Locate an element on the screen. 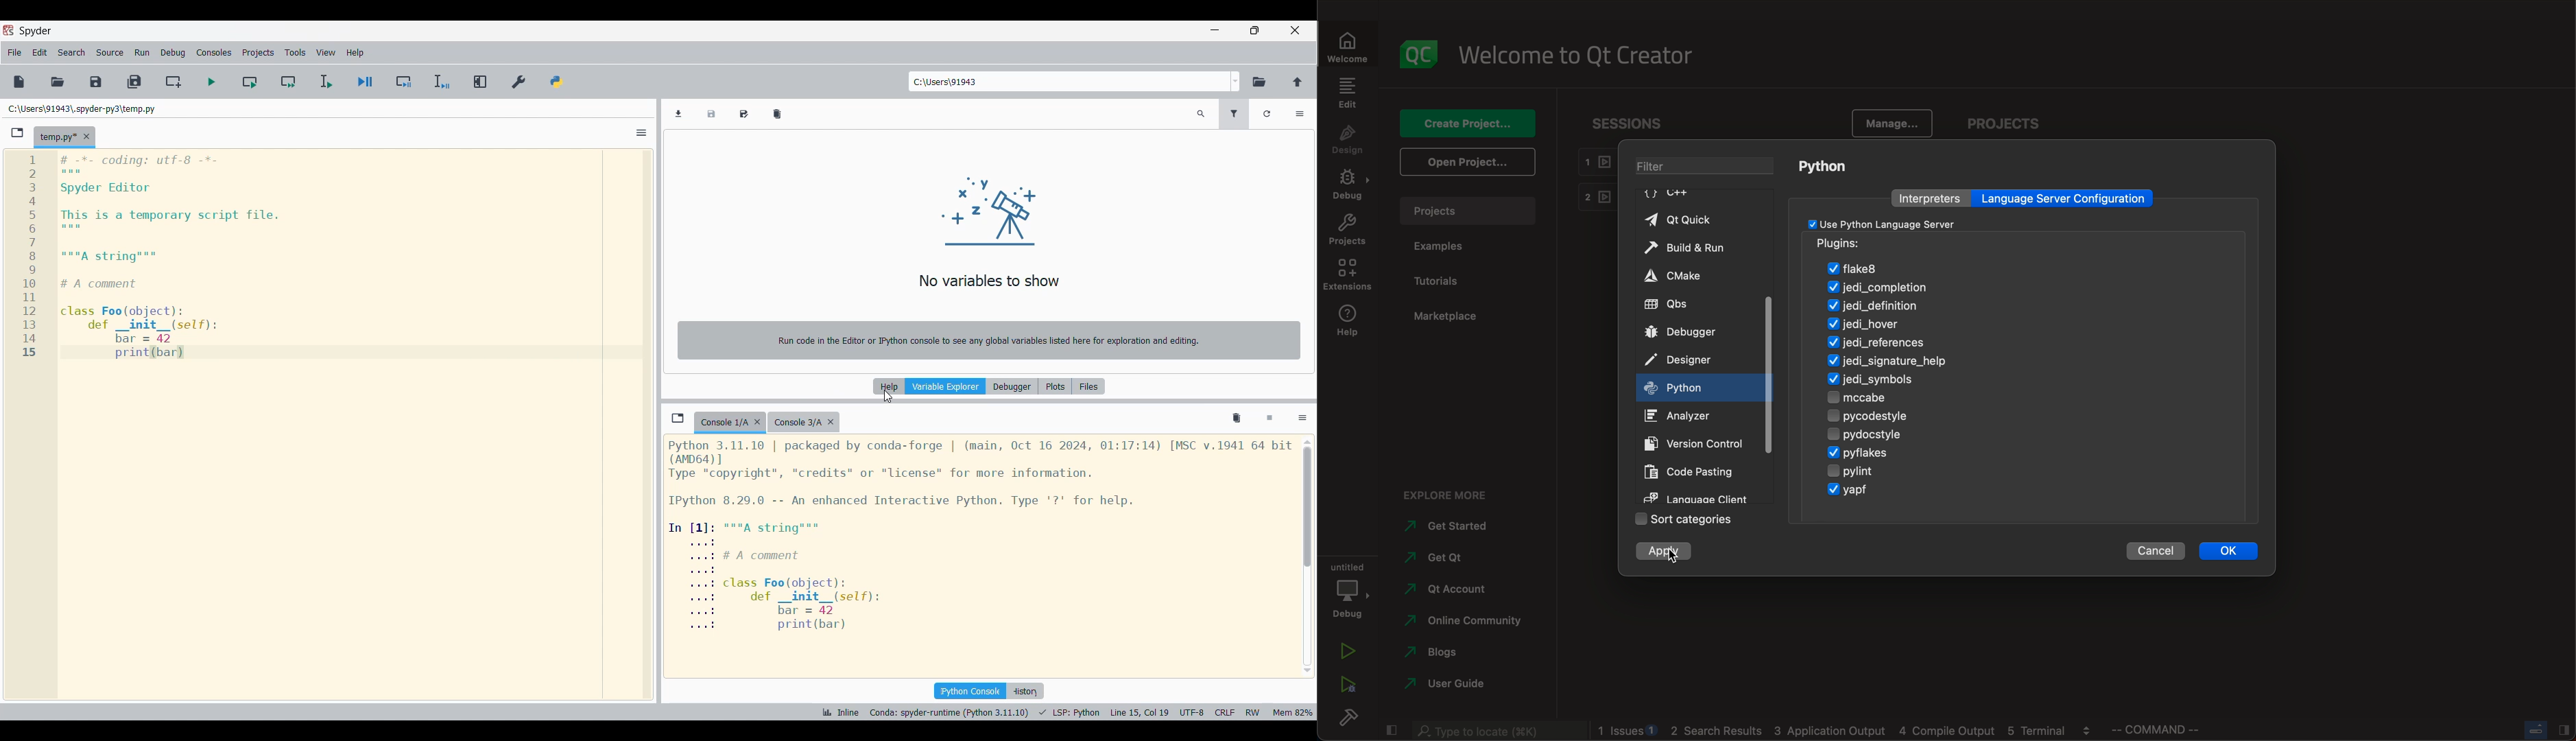 This screenshot has height=756, width=2576. File location is located at coordinates (82, 109).